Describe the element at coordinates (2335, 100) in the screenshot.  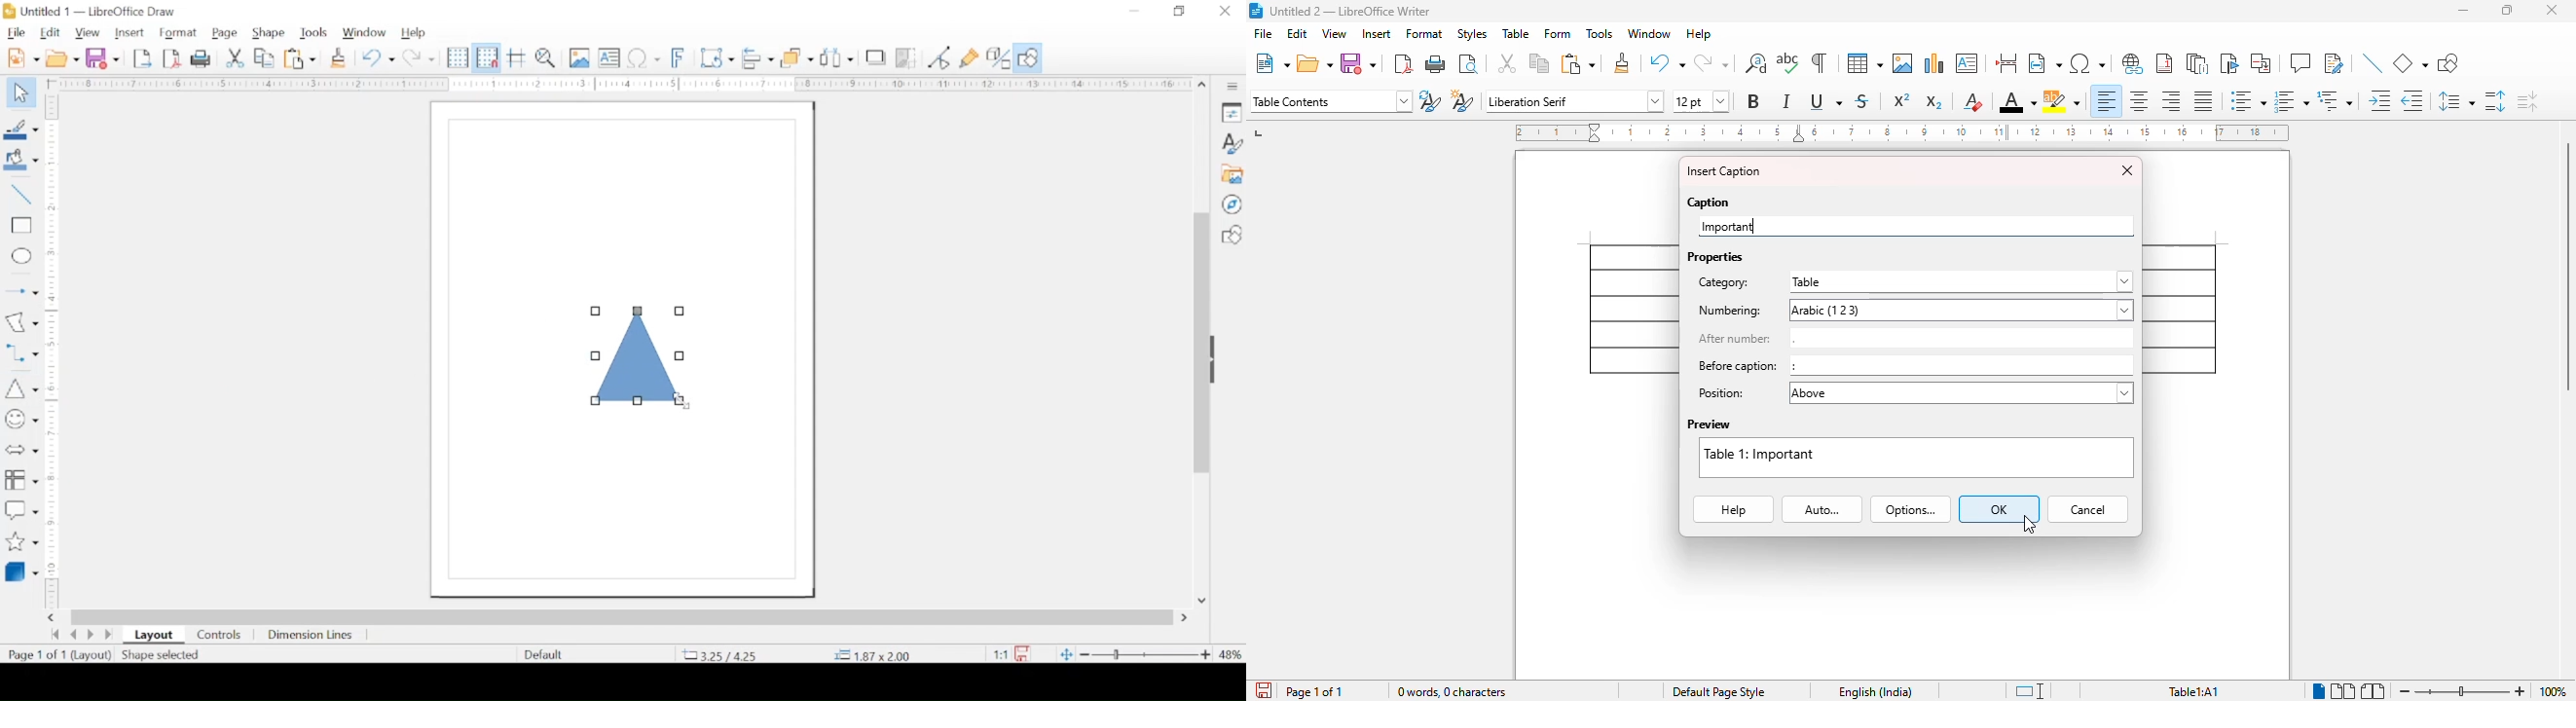
I see `select outline format` at that location.